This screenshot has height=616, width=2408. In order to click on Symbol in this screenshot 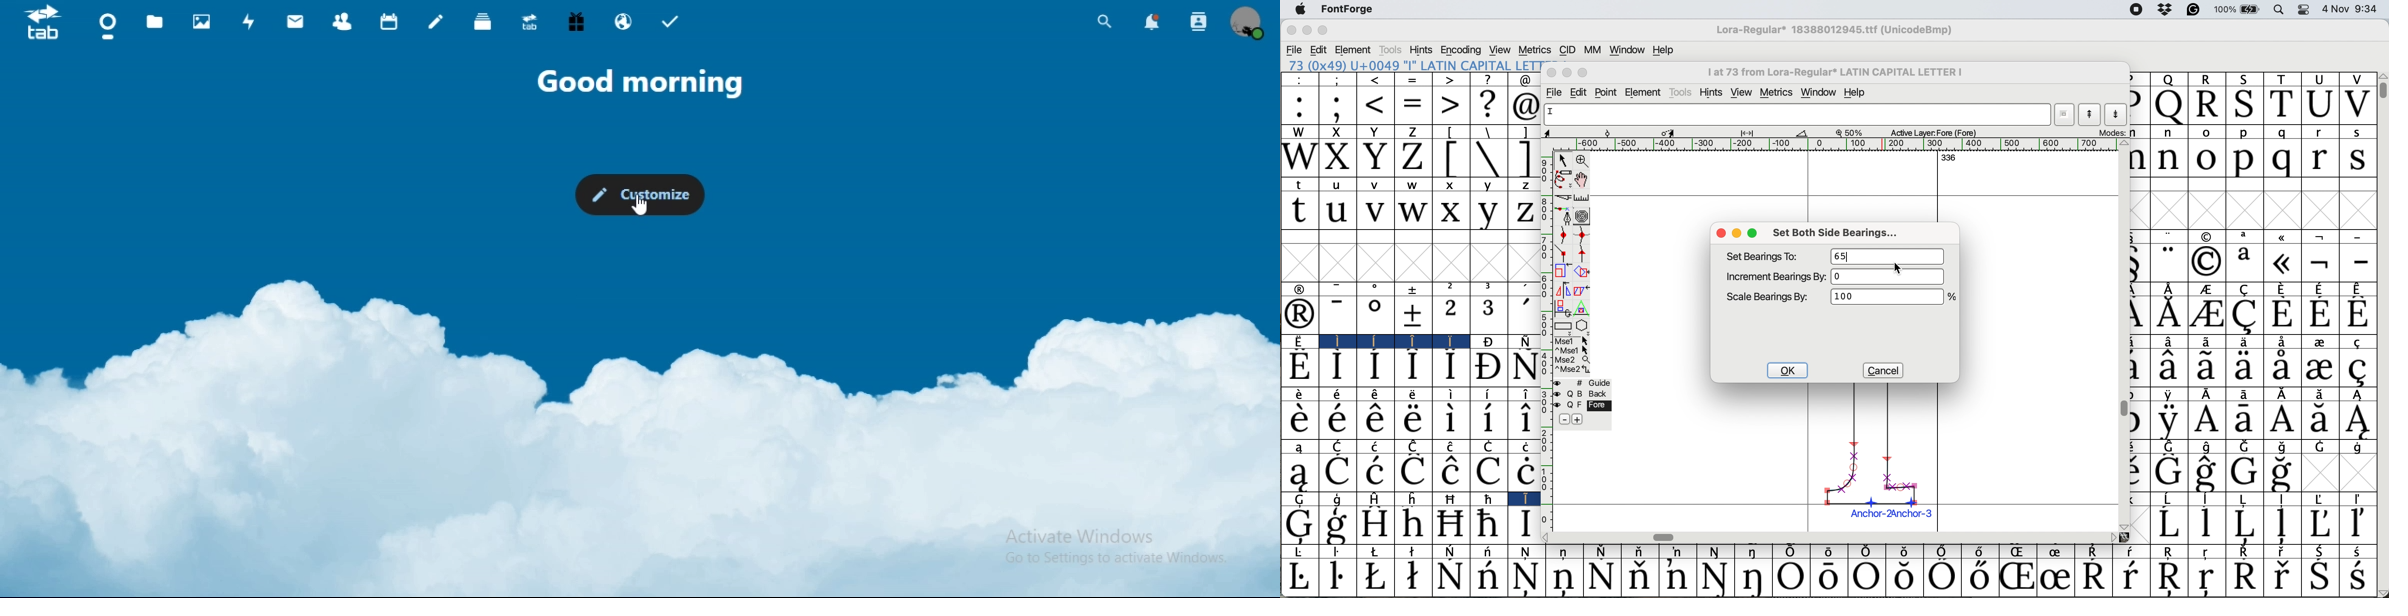, I will do `click(1523, 420)`.